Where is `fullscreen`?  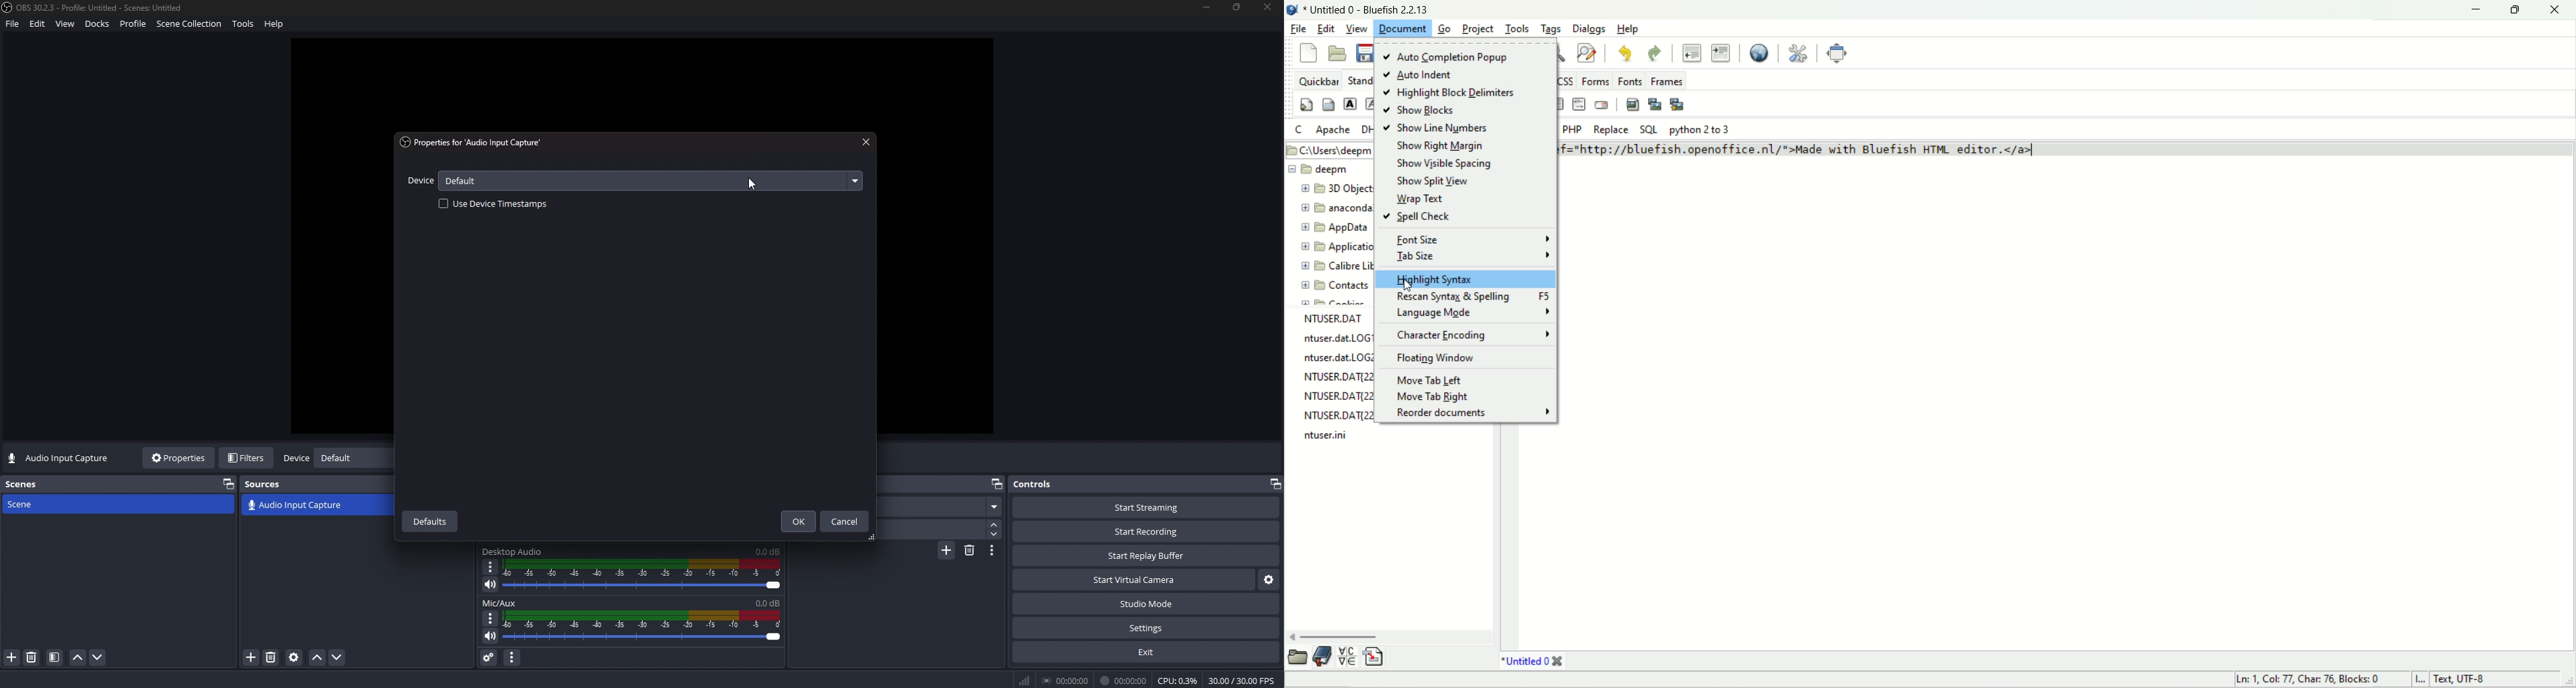
fullscreen is located at coordinates (1835, 53).